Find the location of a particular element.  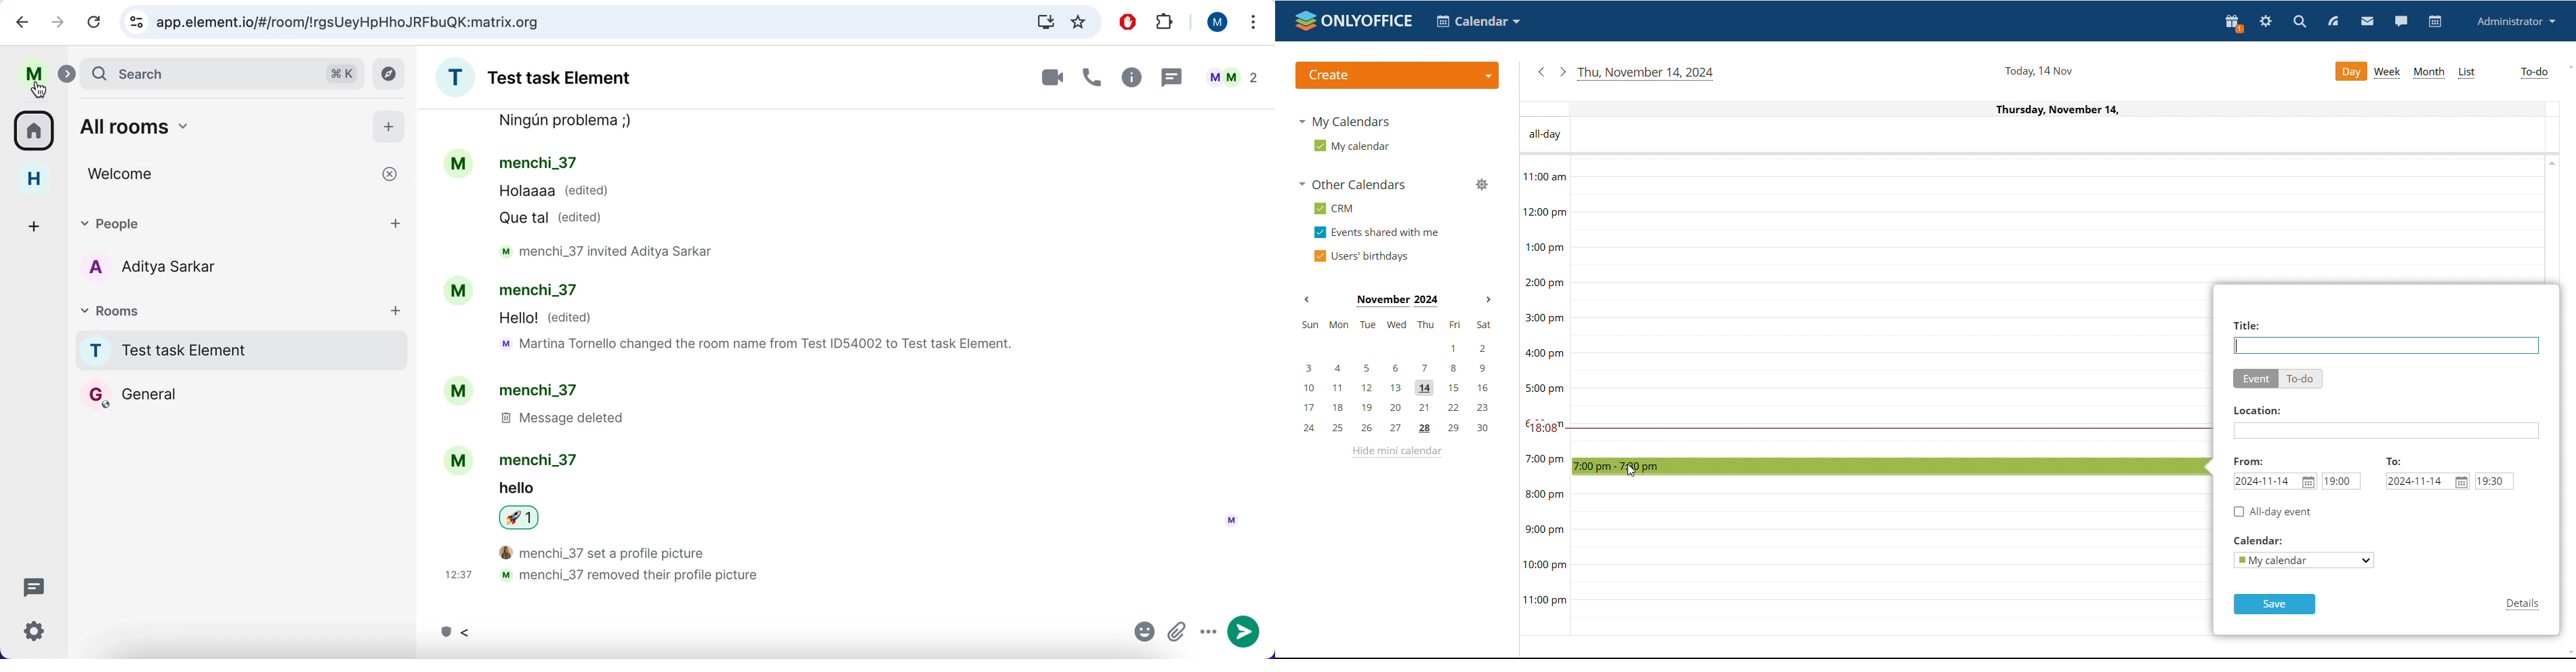

backward is located at coordinates (18, 22).